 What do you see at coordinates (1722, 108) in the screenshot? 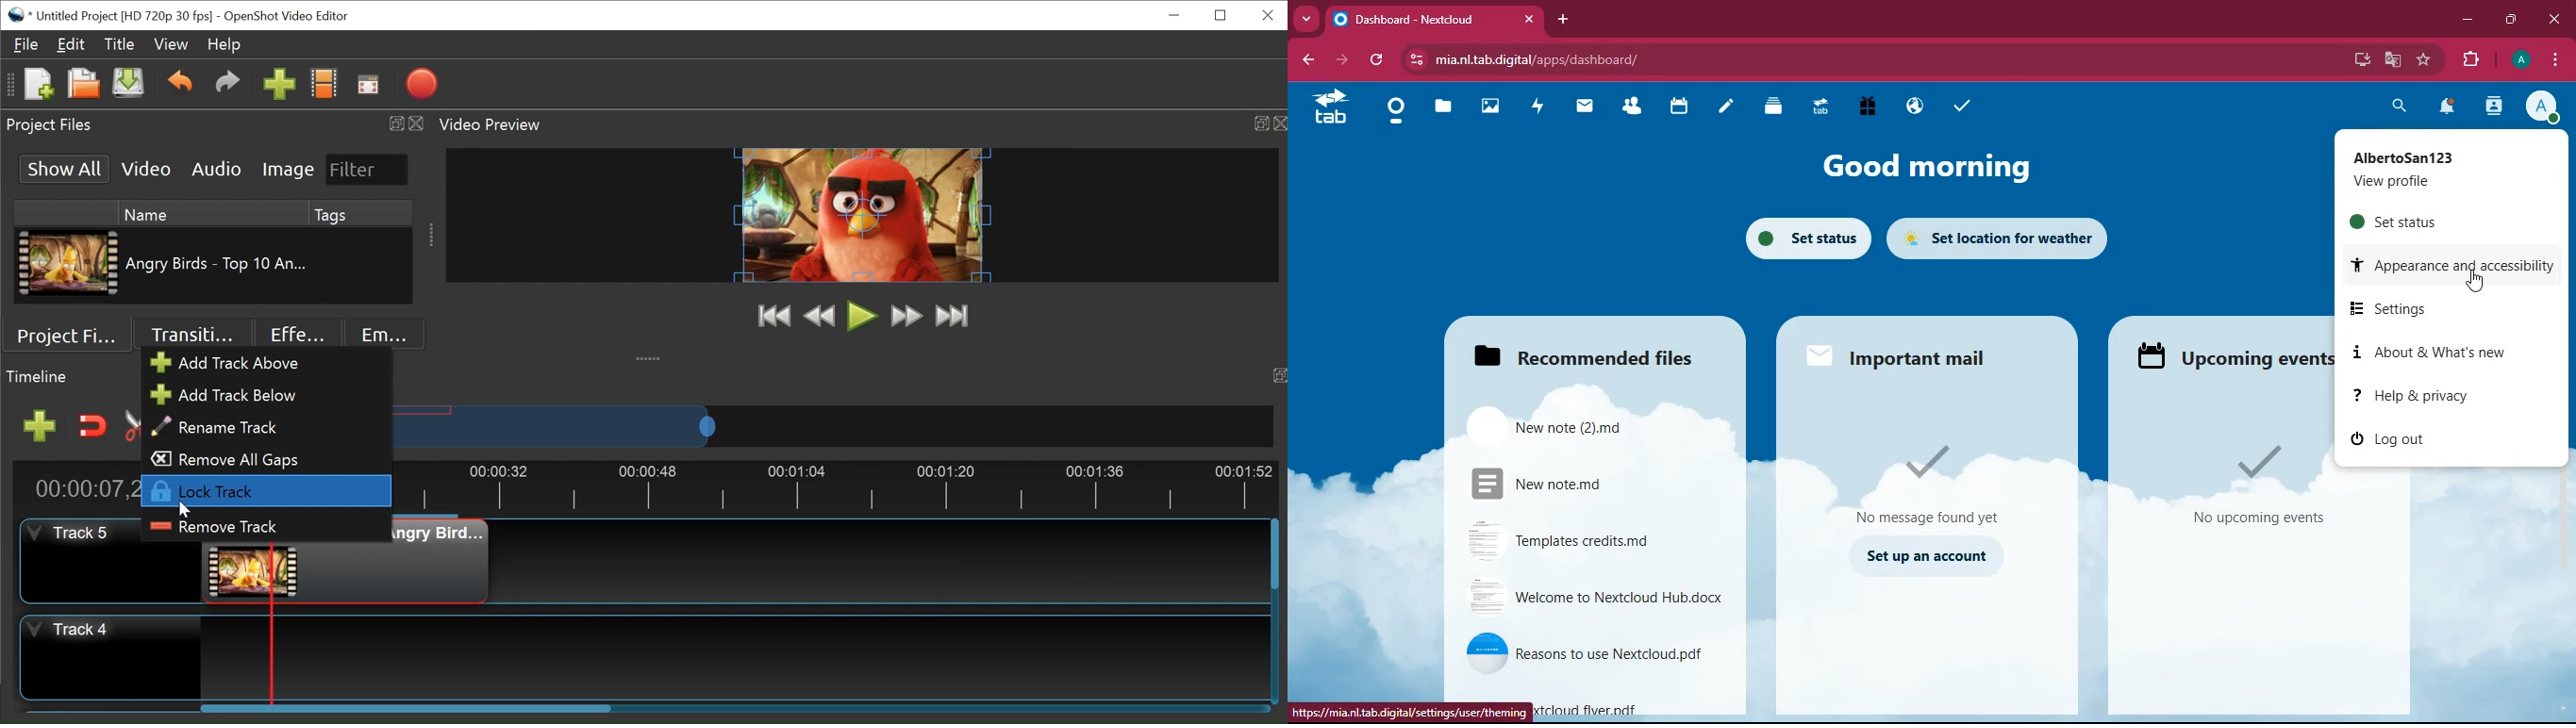
I see `notes` at bounding box center [1722, 108].